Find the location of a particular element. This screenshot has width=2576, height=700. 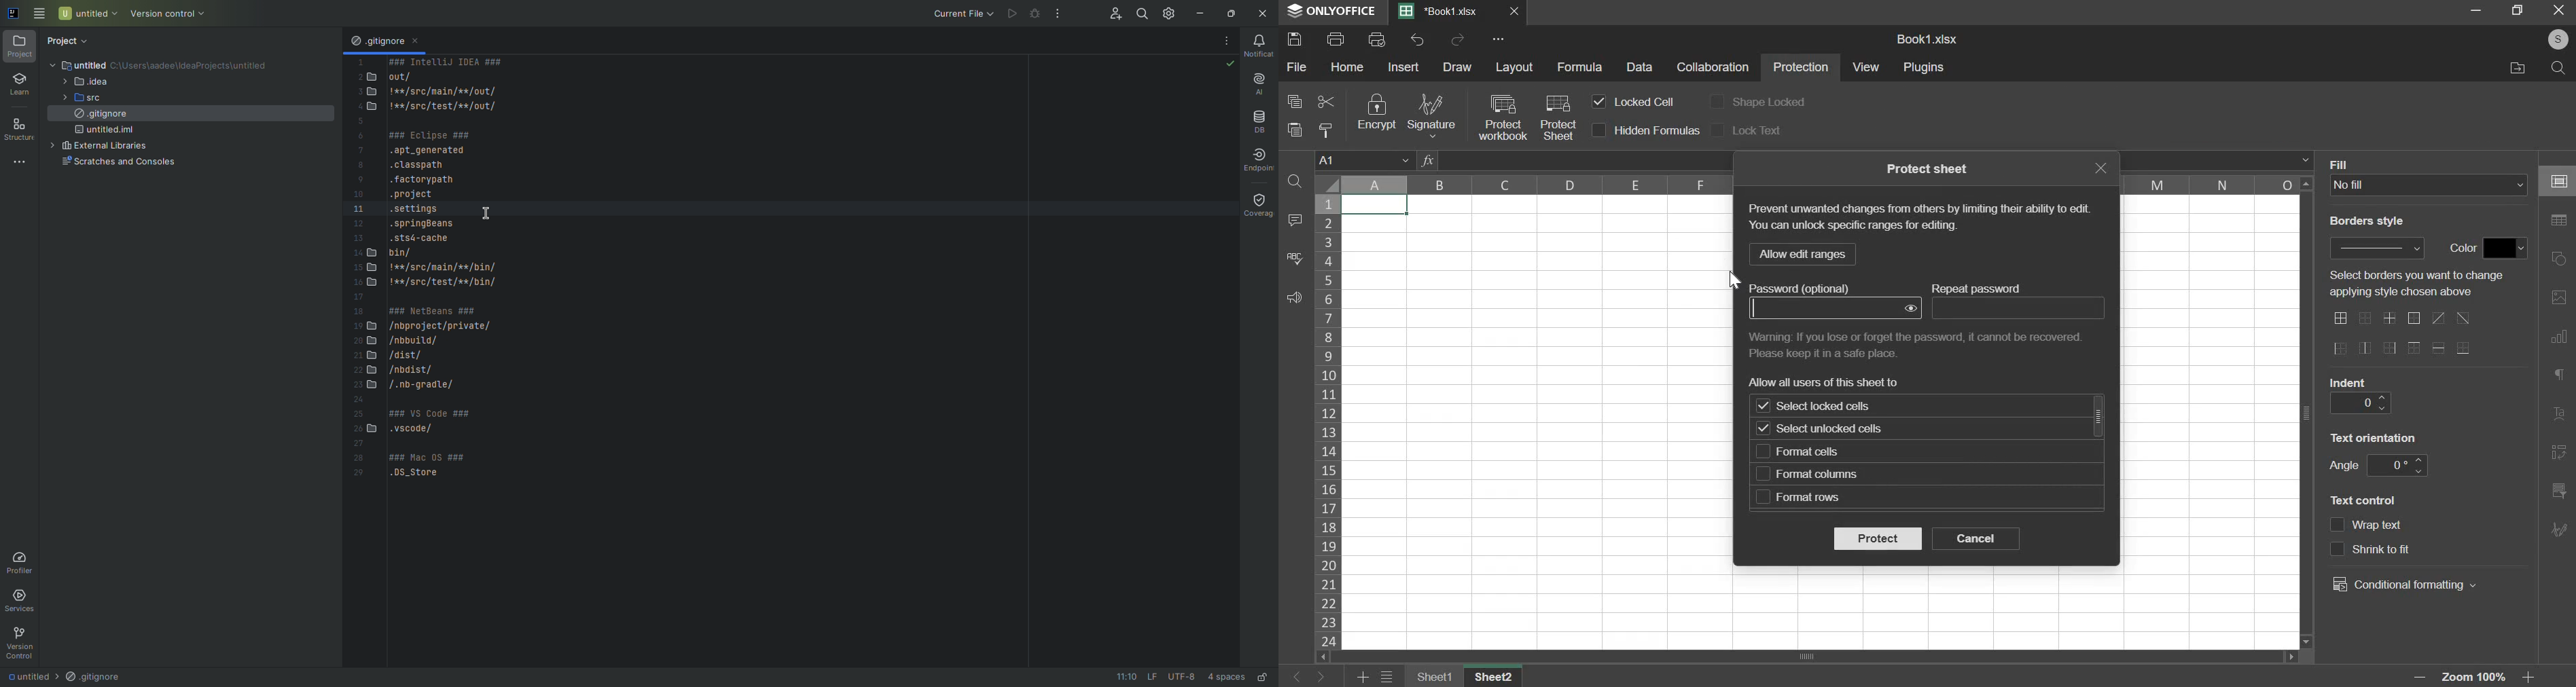

cut is located at coordinates (1325, 100).